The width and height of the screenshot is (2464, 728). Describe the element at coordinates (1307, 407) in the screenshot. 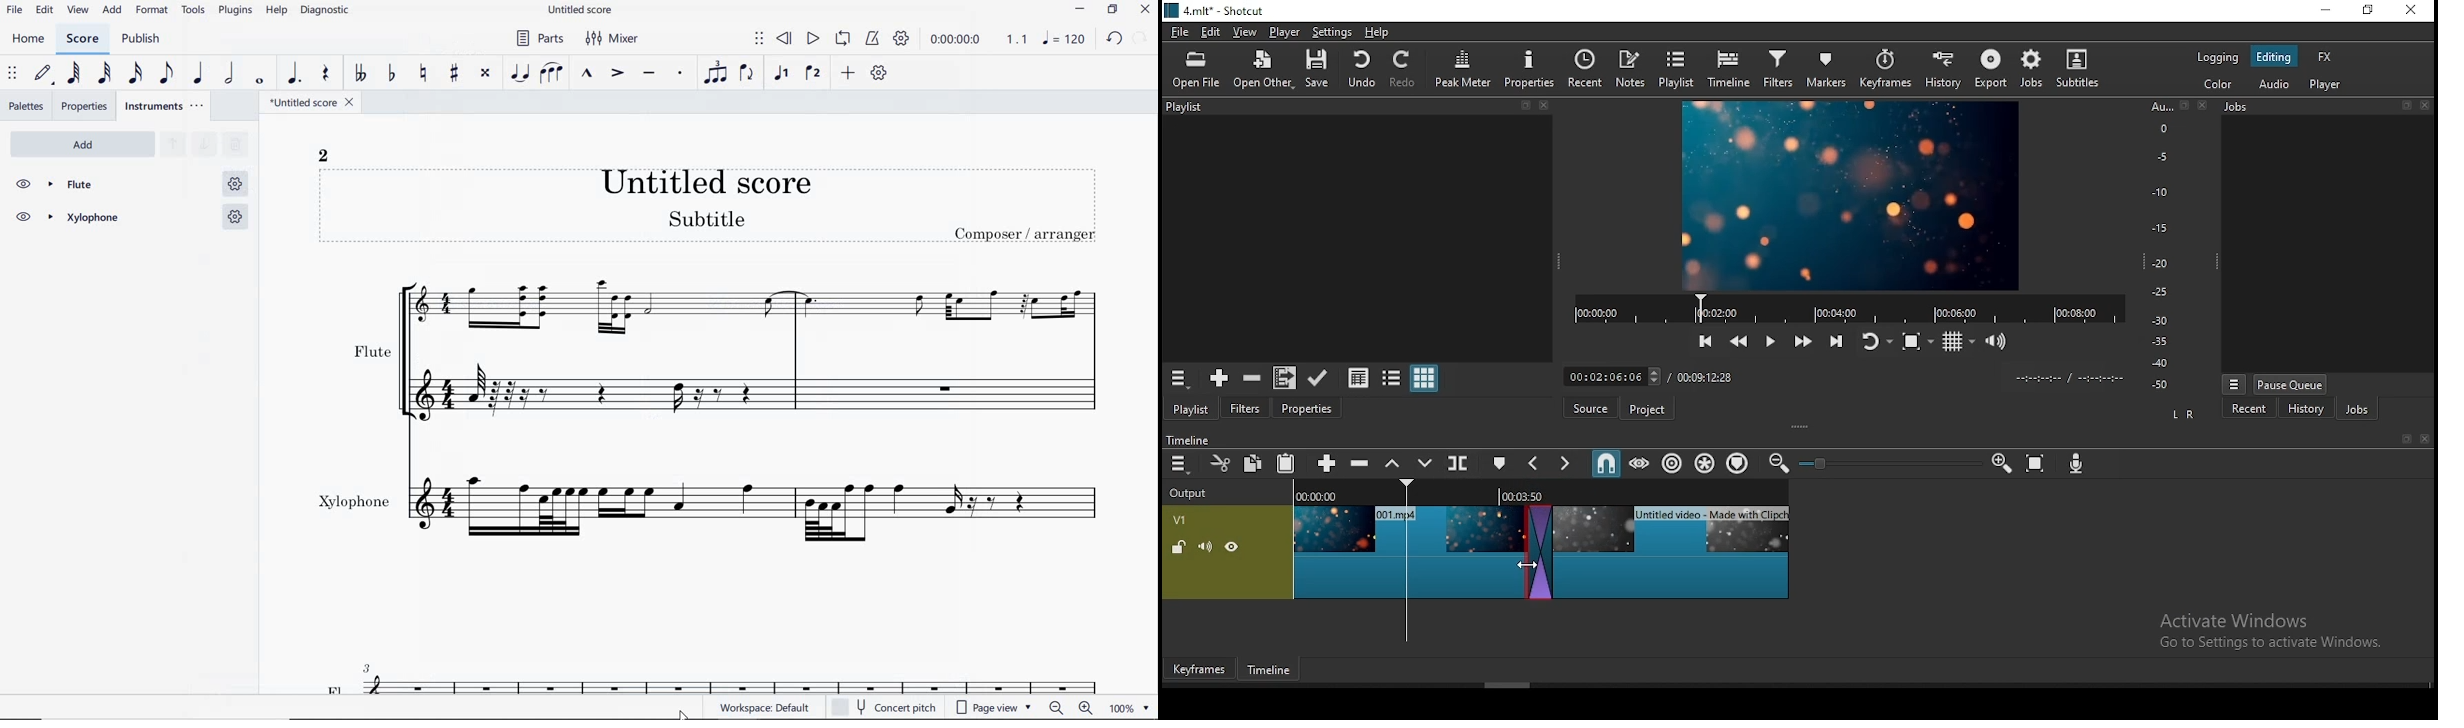

I see `properties` at that location.